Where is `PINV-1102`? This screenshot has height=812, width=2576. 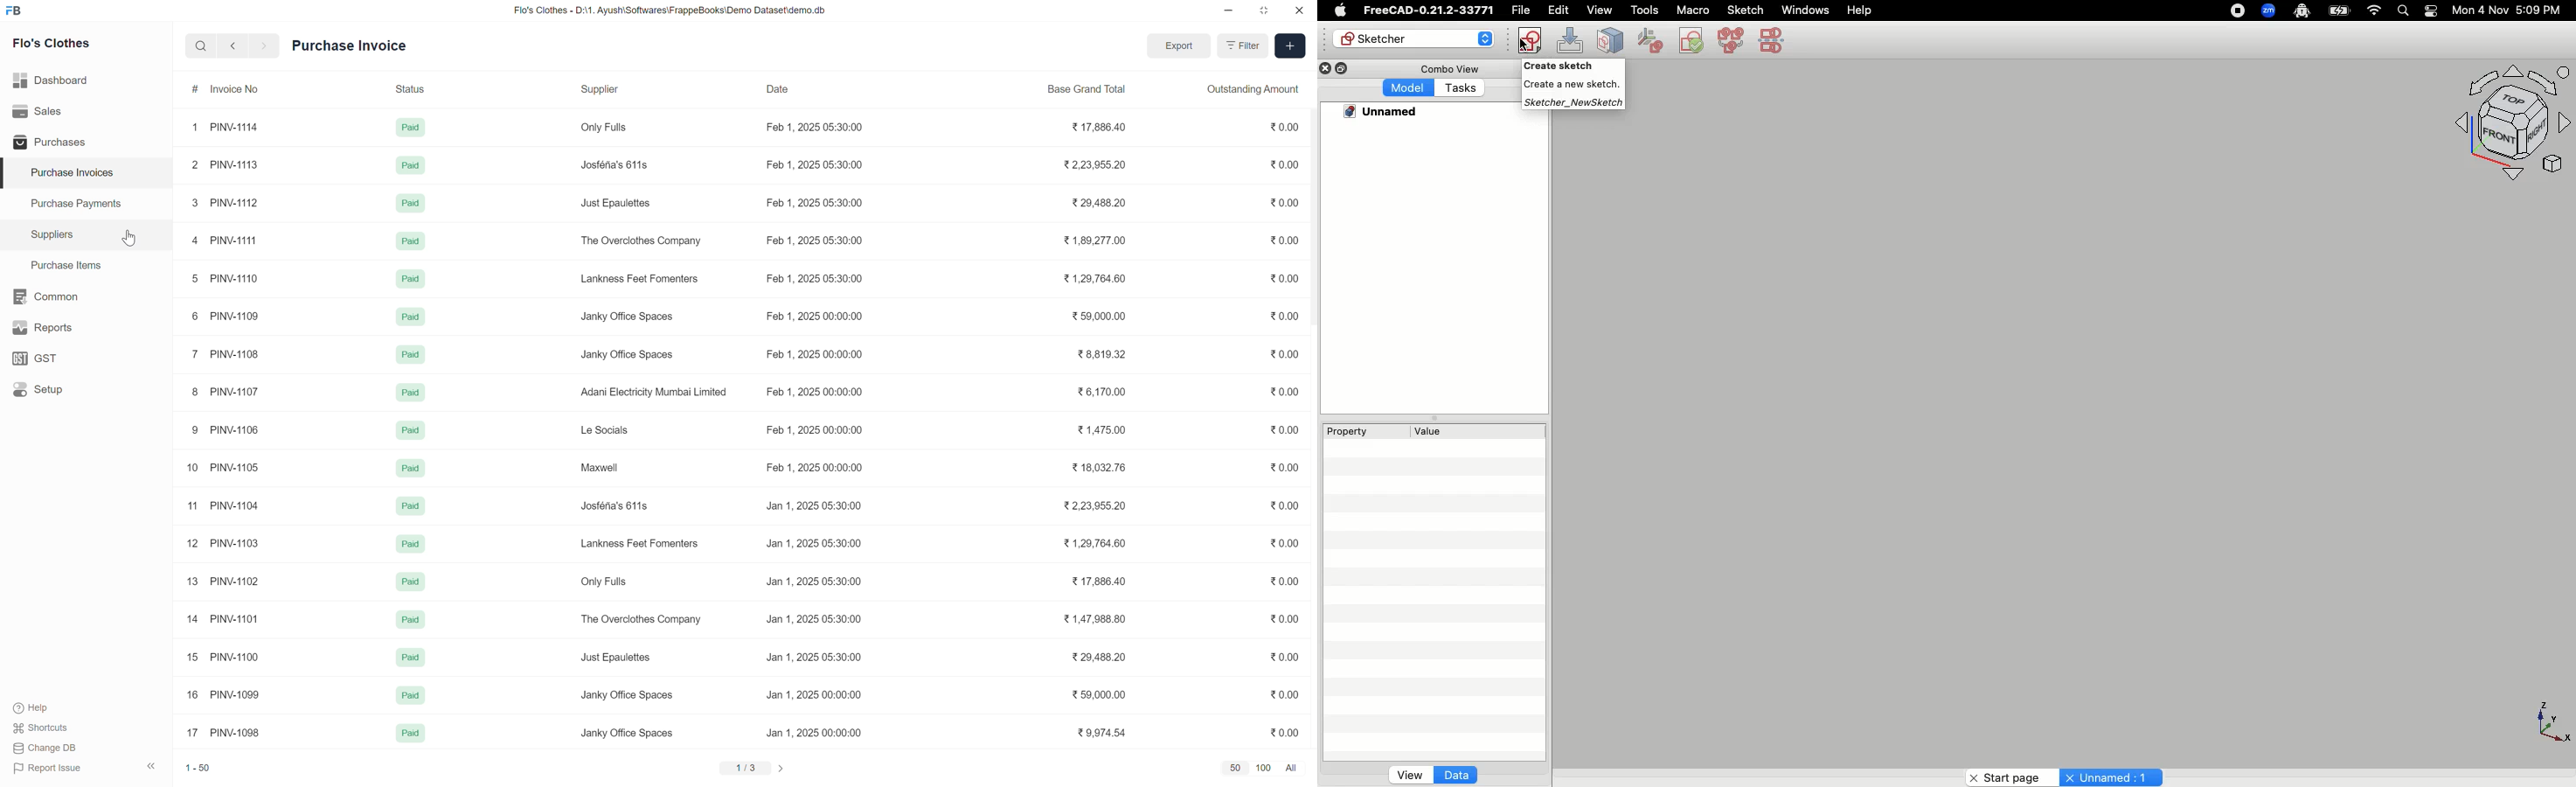
PINV-1102 is located at coordinates (235, 581).